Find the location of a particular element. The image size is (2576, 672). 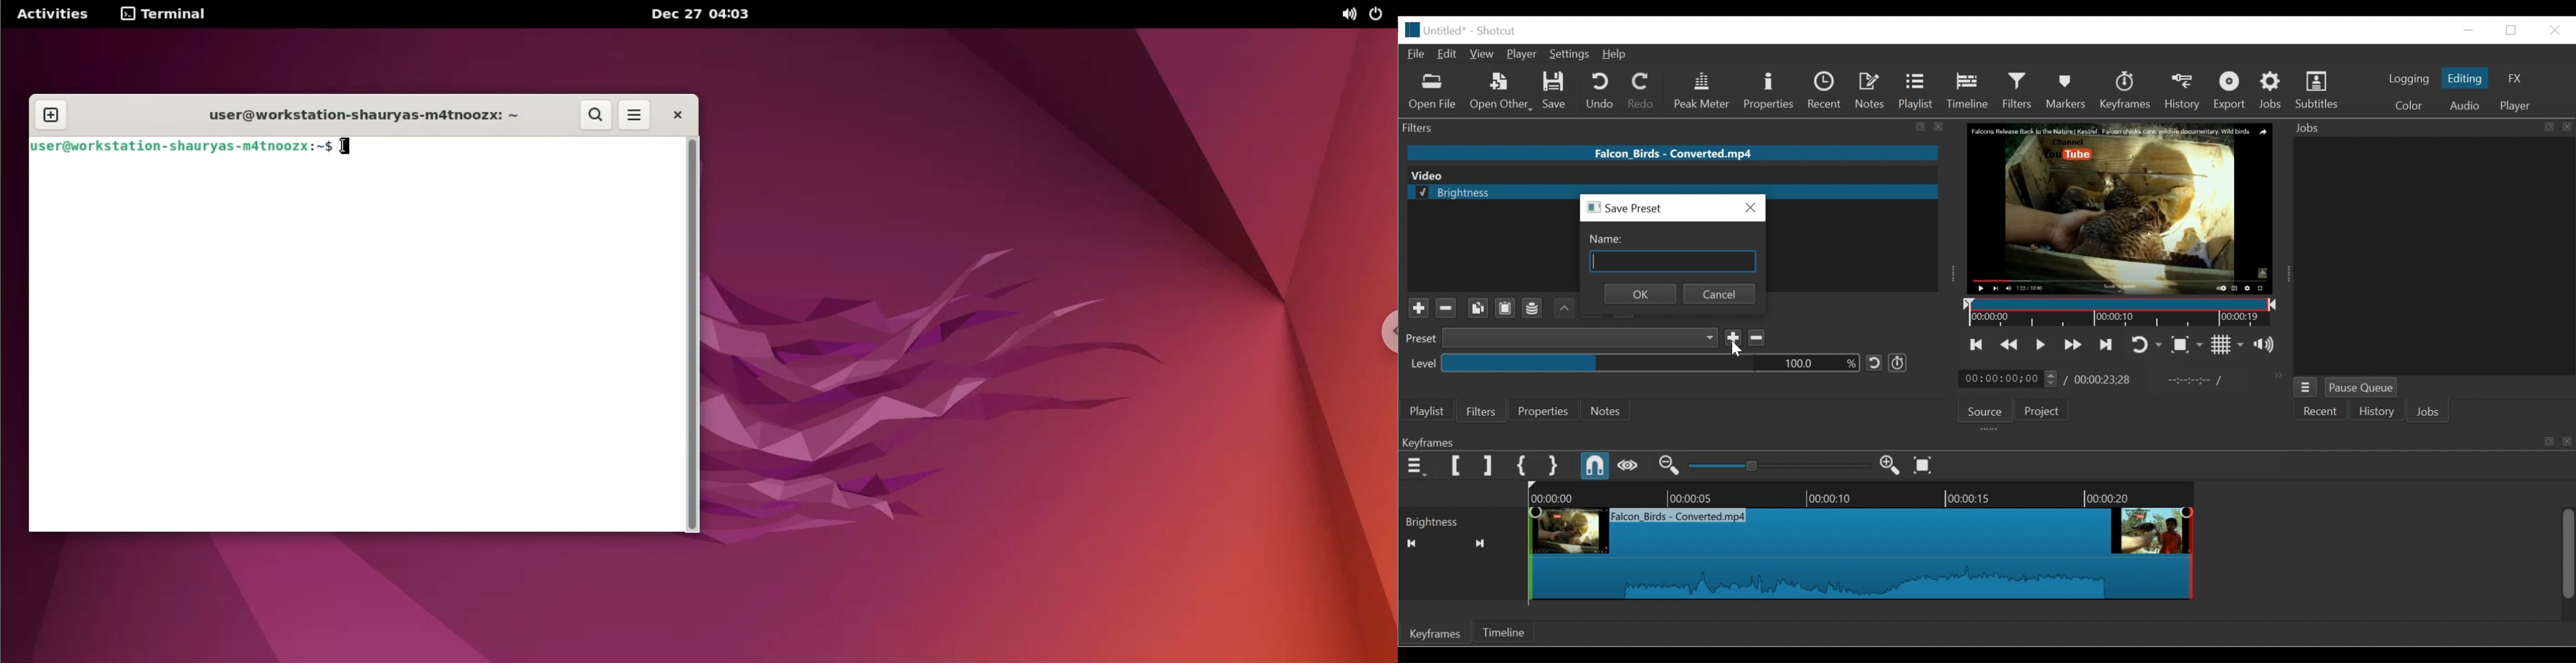

History is located at coordinates (2376, 411).